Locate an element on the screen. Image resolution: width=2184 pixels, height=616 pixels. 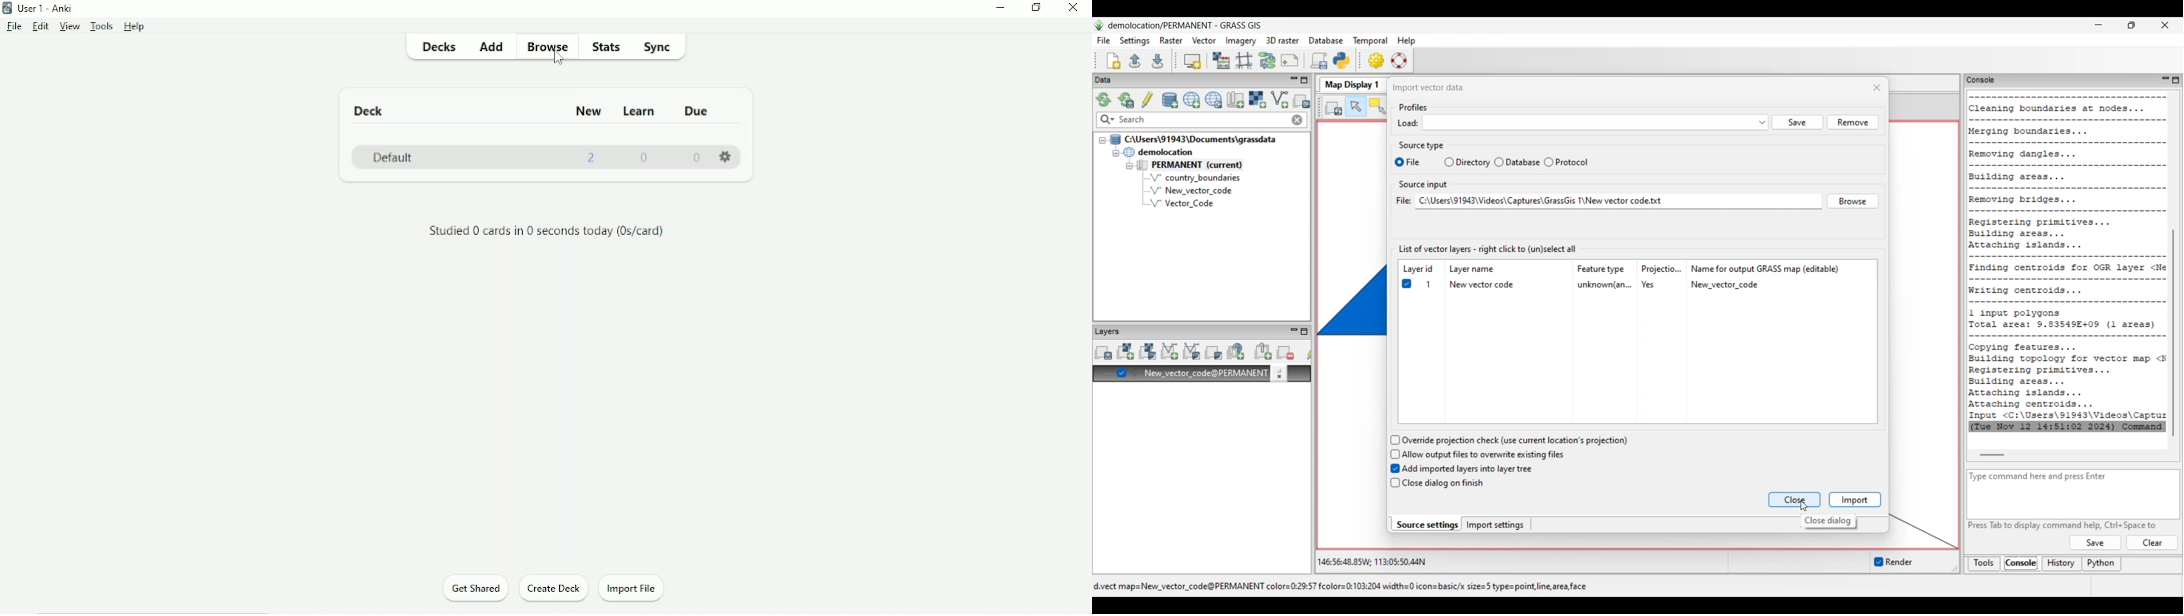
Deck is located at coordinates (368, 111).